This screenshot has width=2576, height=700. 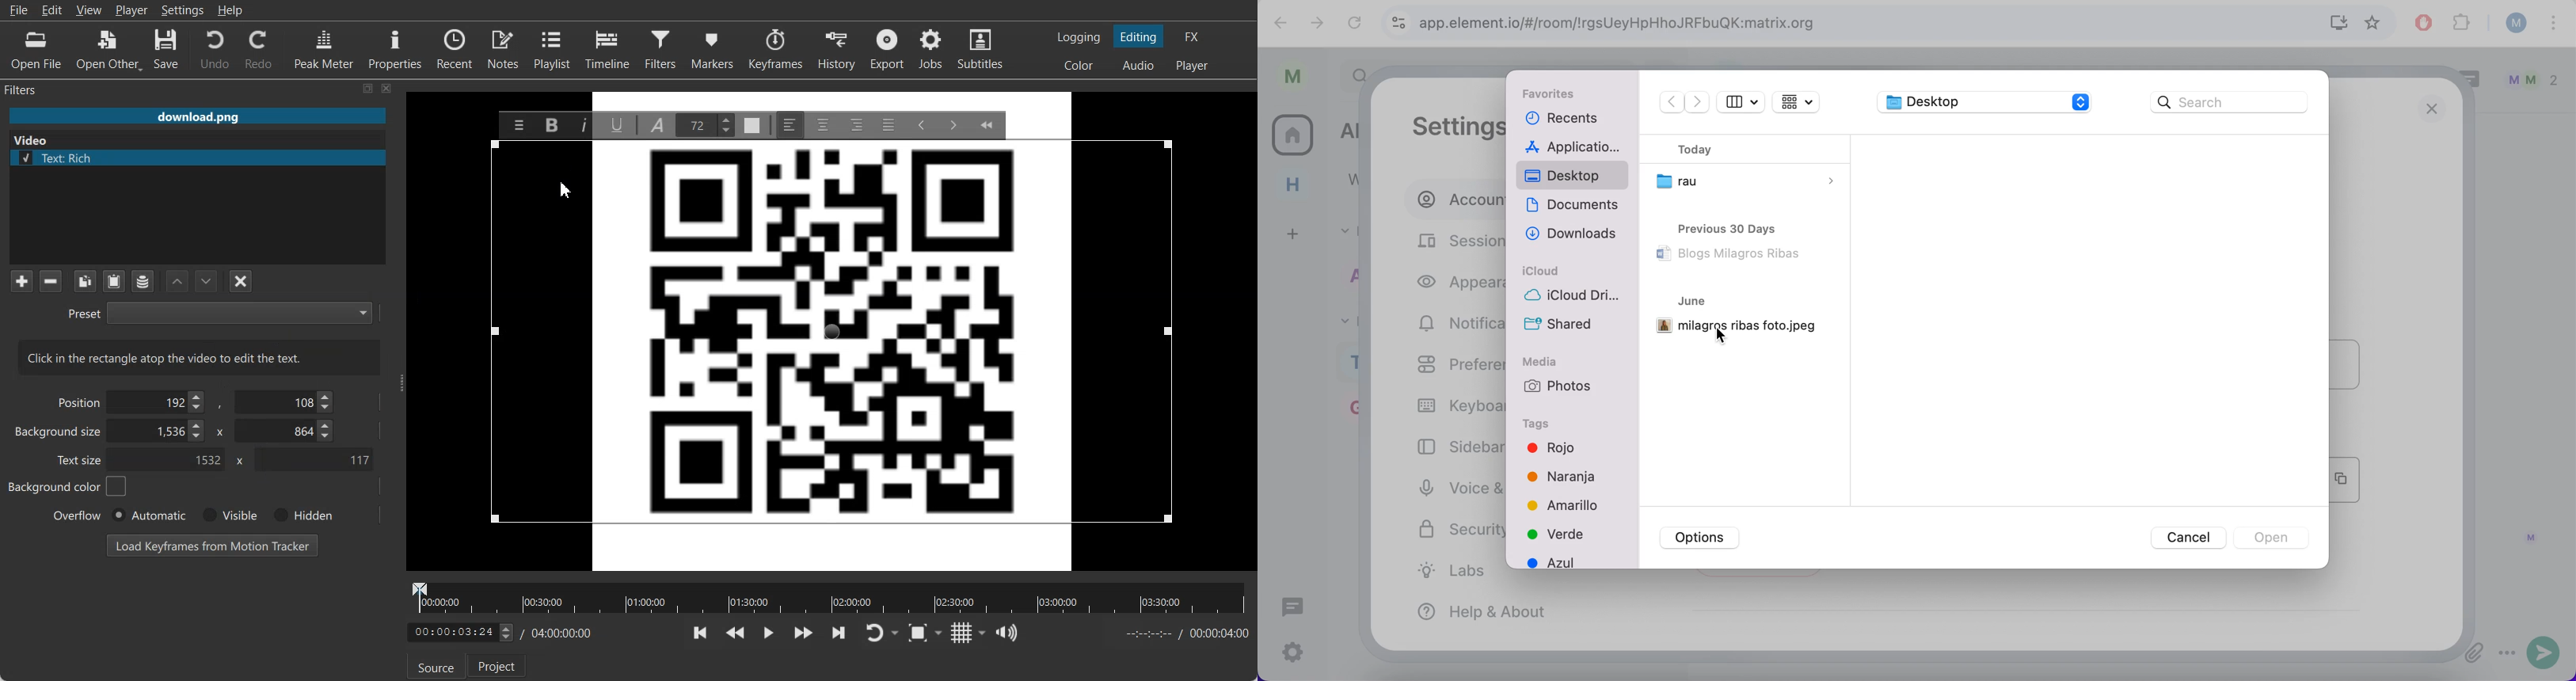 What do you see at coordinates (230, 10) in the screenshot?
I see `Help` at bounding box center [230, 10].